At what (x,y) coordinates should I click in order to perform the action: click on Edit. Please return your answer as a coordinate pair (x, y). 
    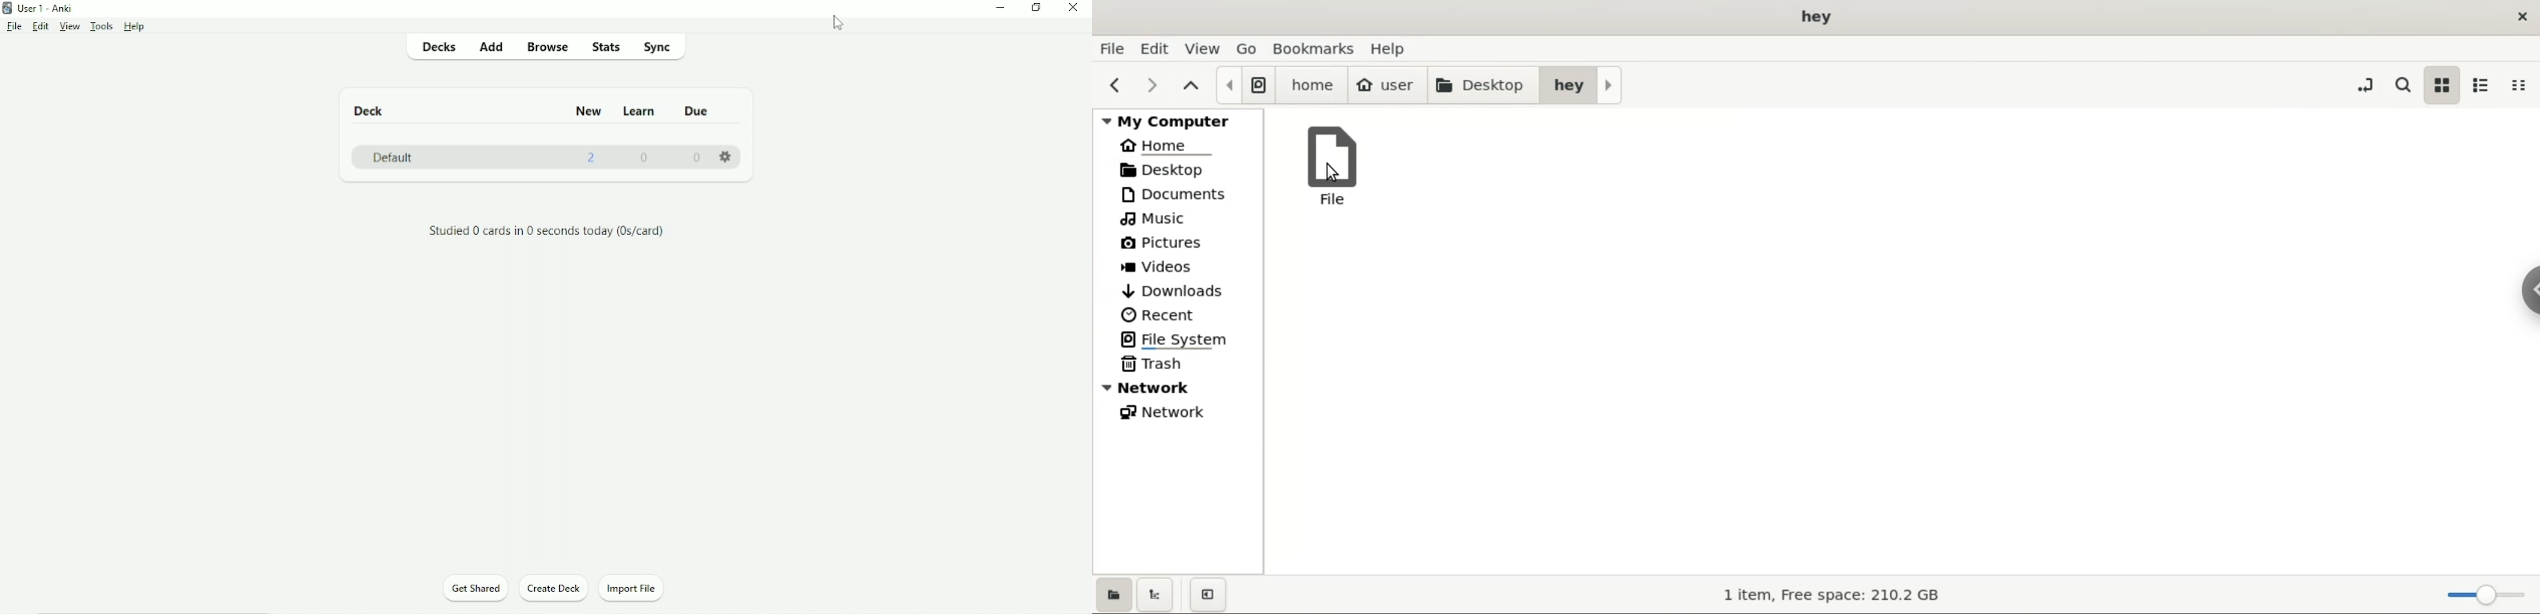
    Looking at the image, I should click on (40, 27).